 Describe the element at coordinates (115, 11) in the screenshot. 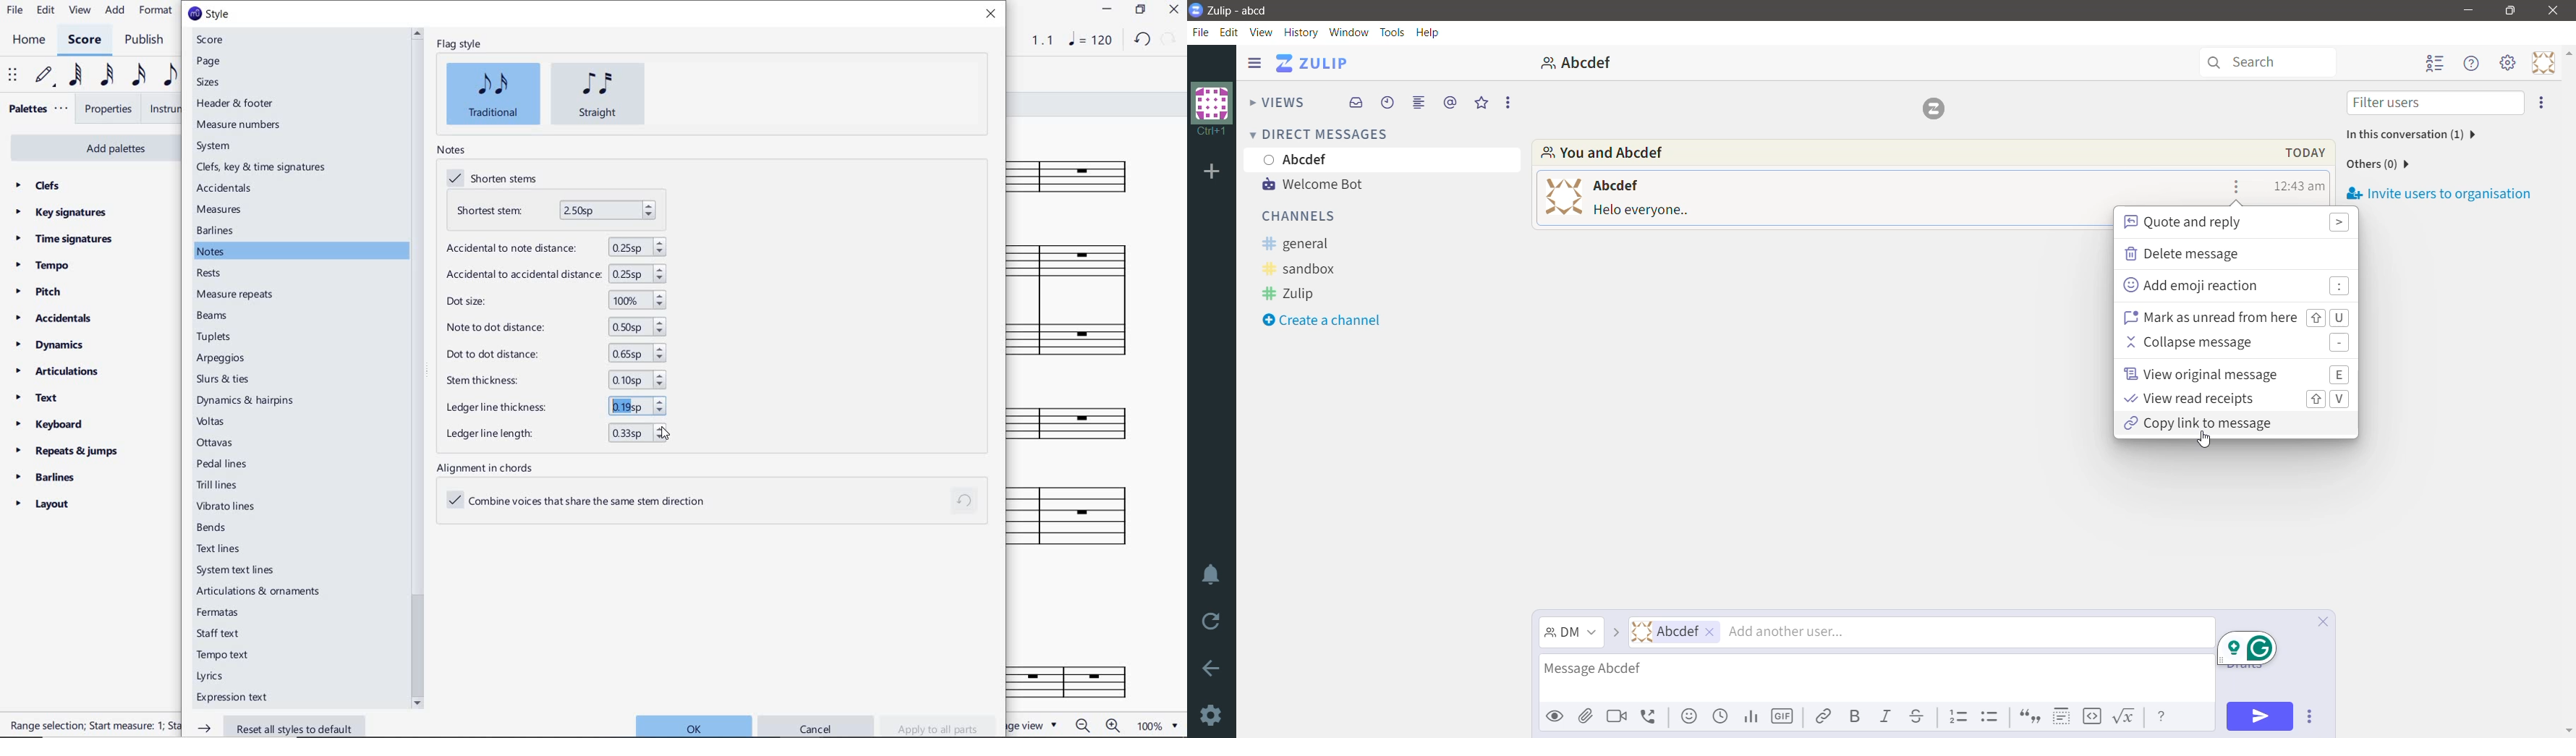

I see `add` at that location.